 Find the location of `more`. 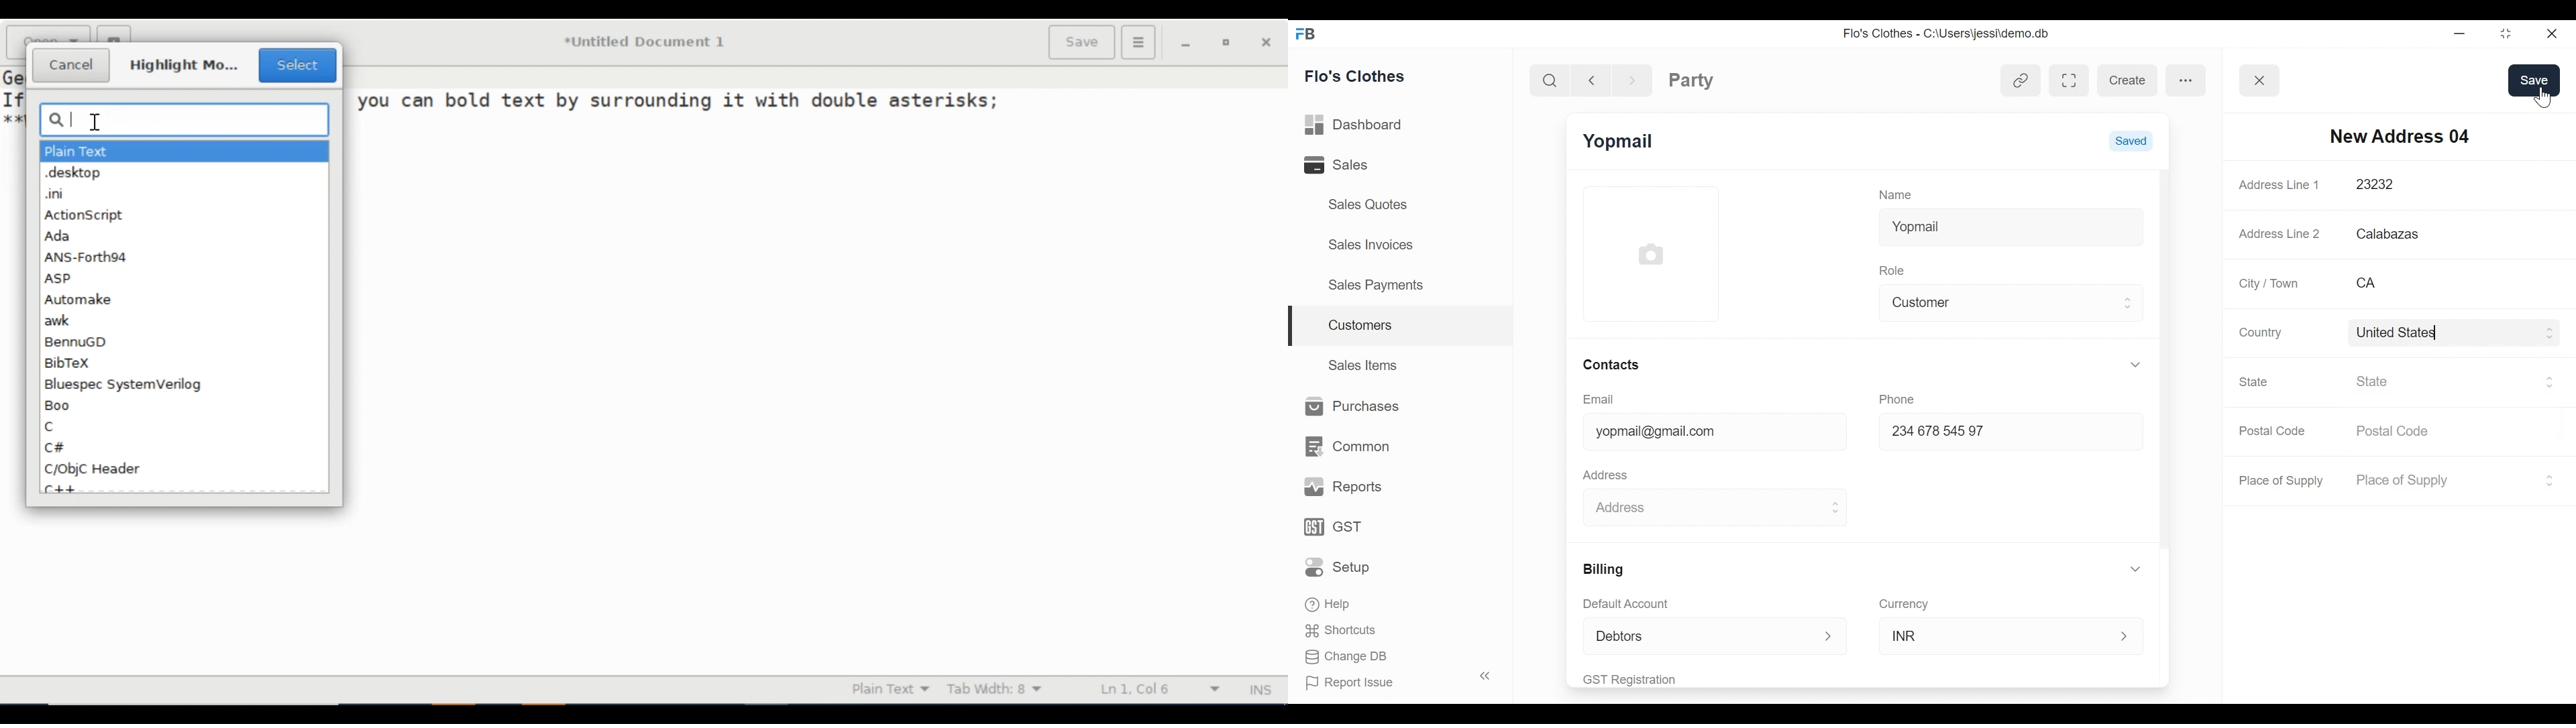

more is located at coordinates (2186, 79).